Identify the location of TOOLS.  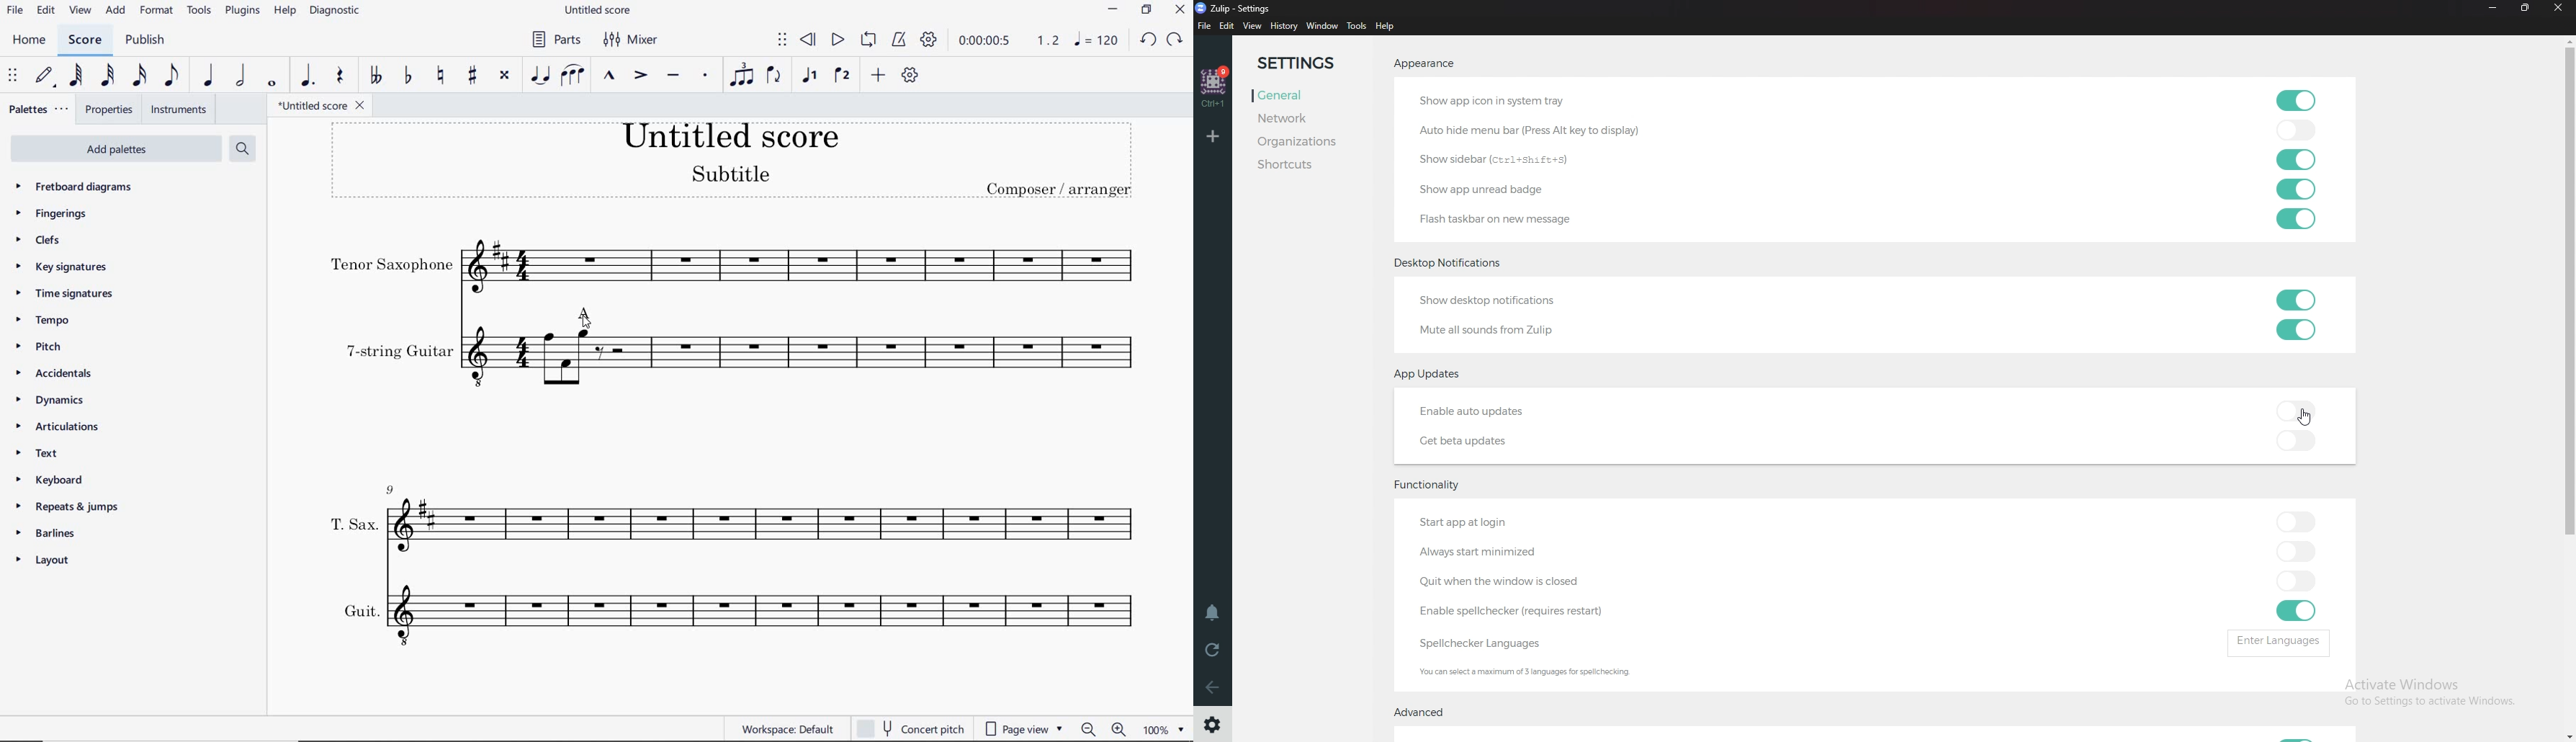
(200, 11).